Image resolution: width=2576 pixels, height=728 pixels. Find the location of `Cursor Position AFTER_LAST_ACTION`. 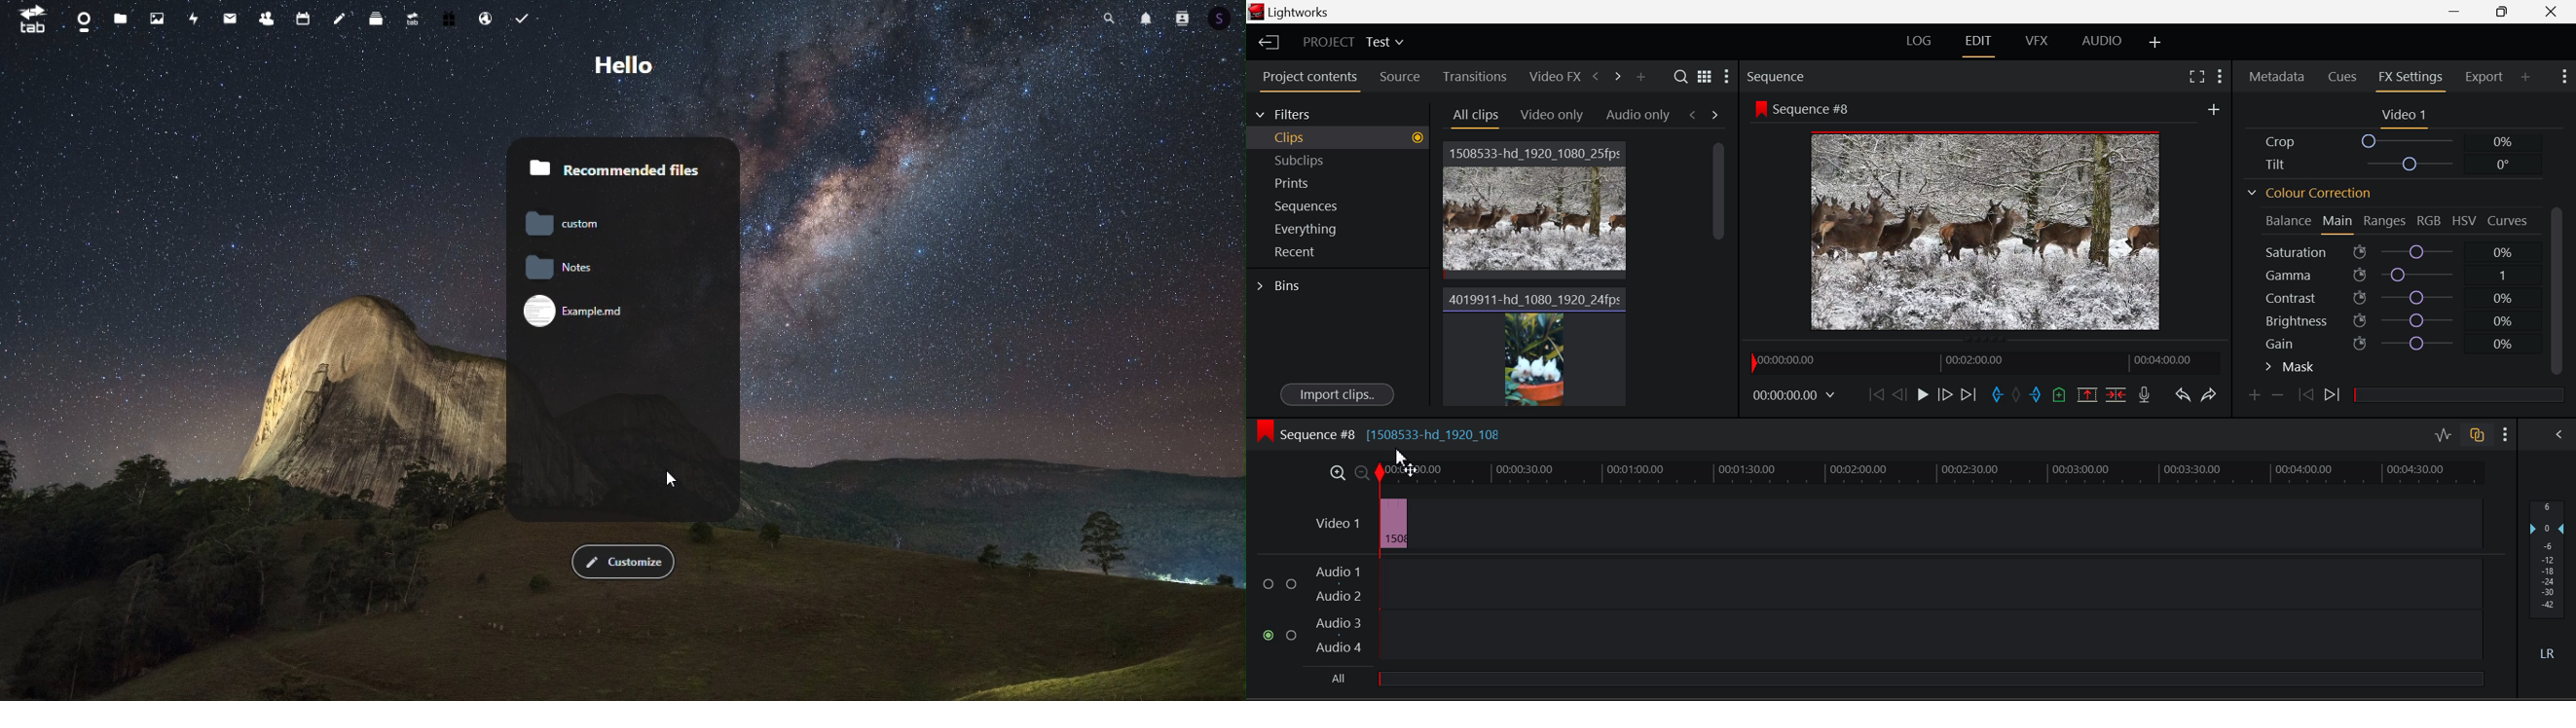

Cursor Position AFTER_LAST_ACTION is located at coordinates (1401, 460).